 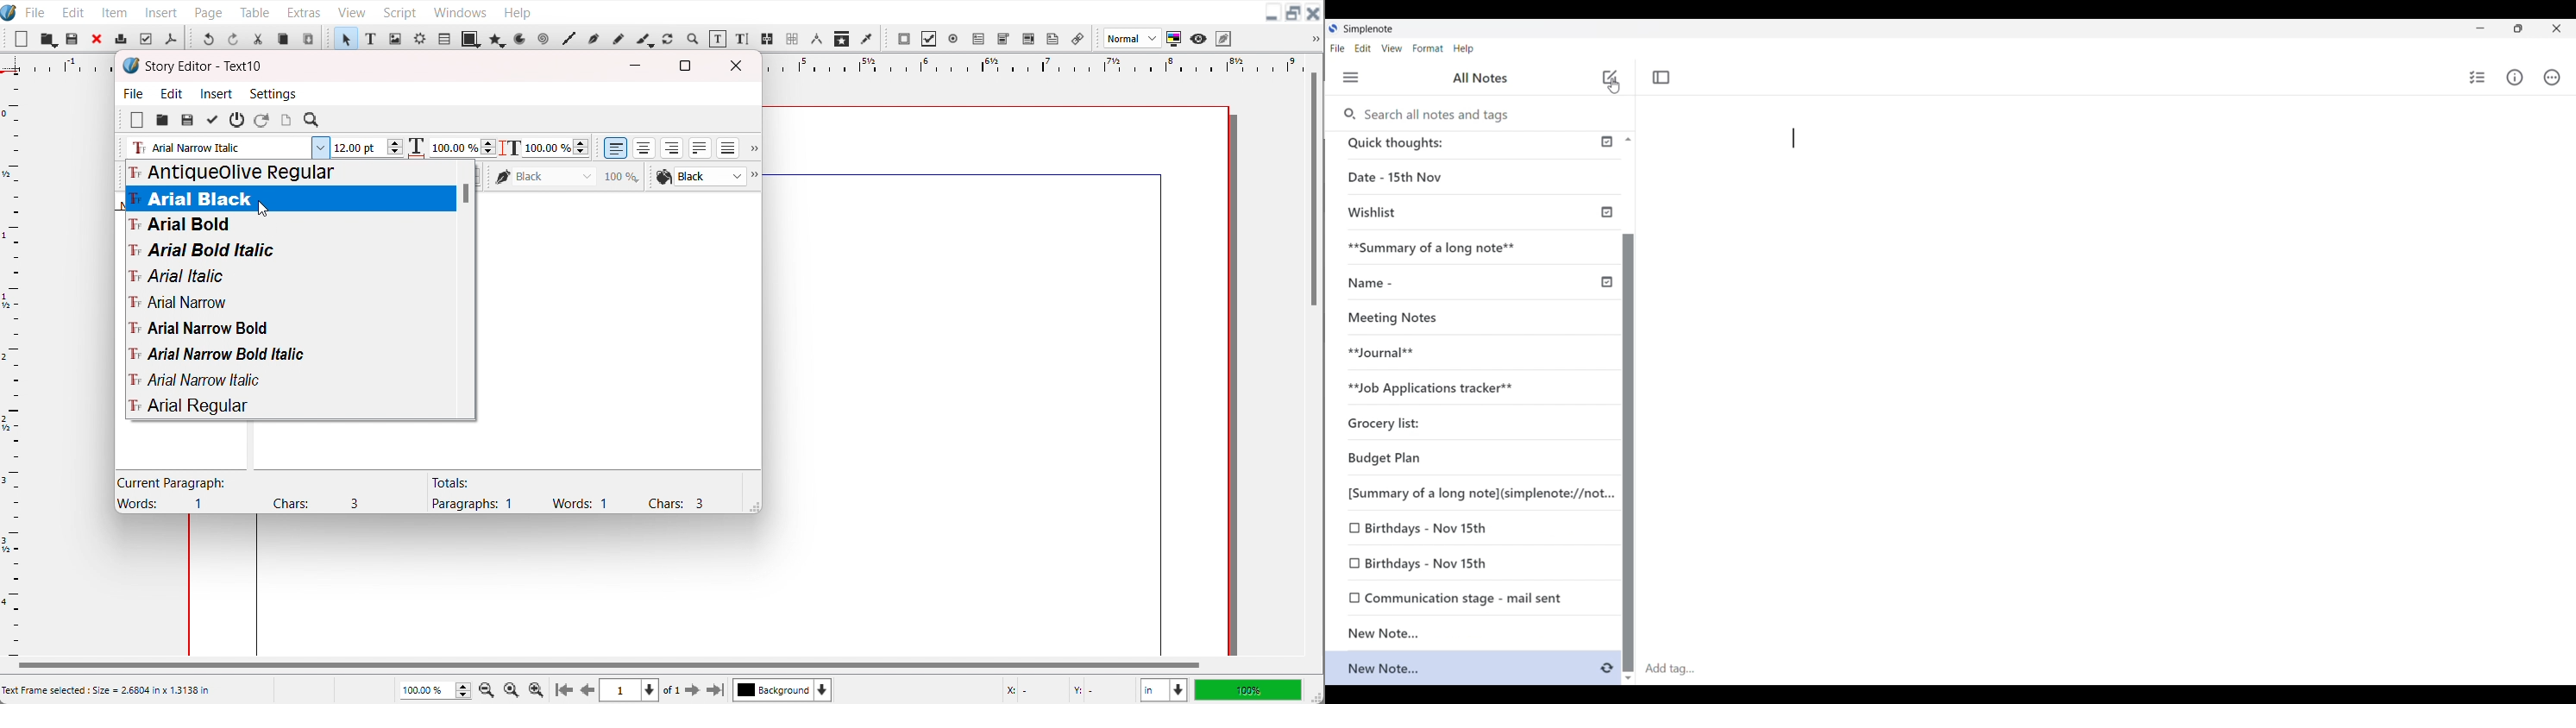 What do you see at coordinates (718, 39) in the screenshot?
I see `Edit content with frame` at bounding box center [718, 39].